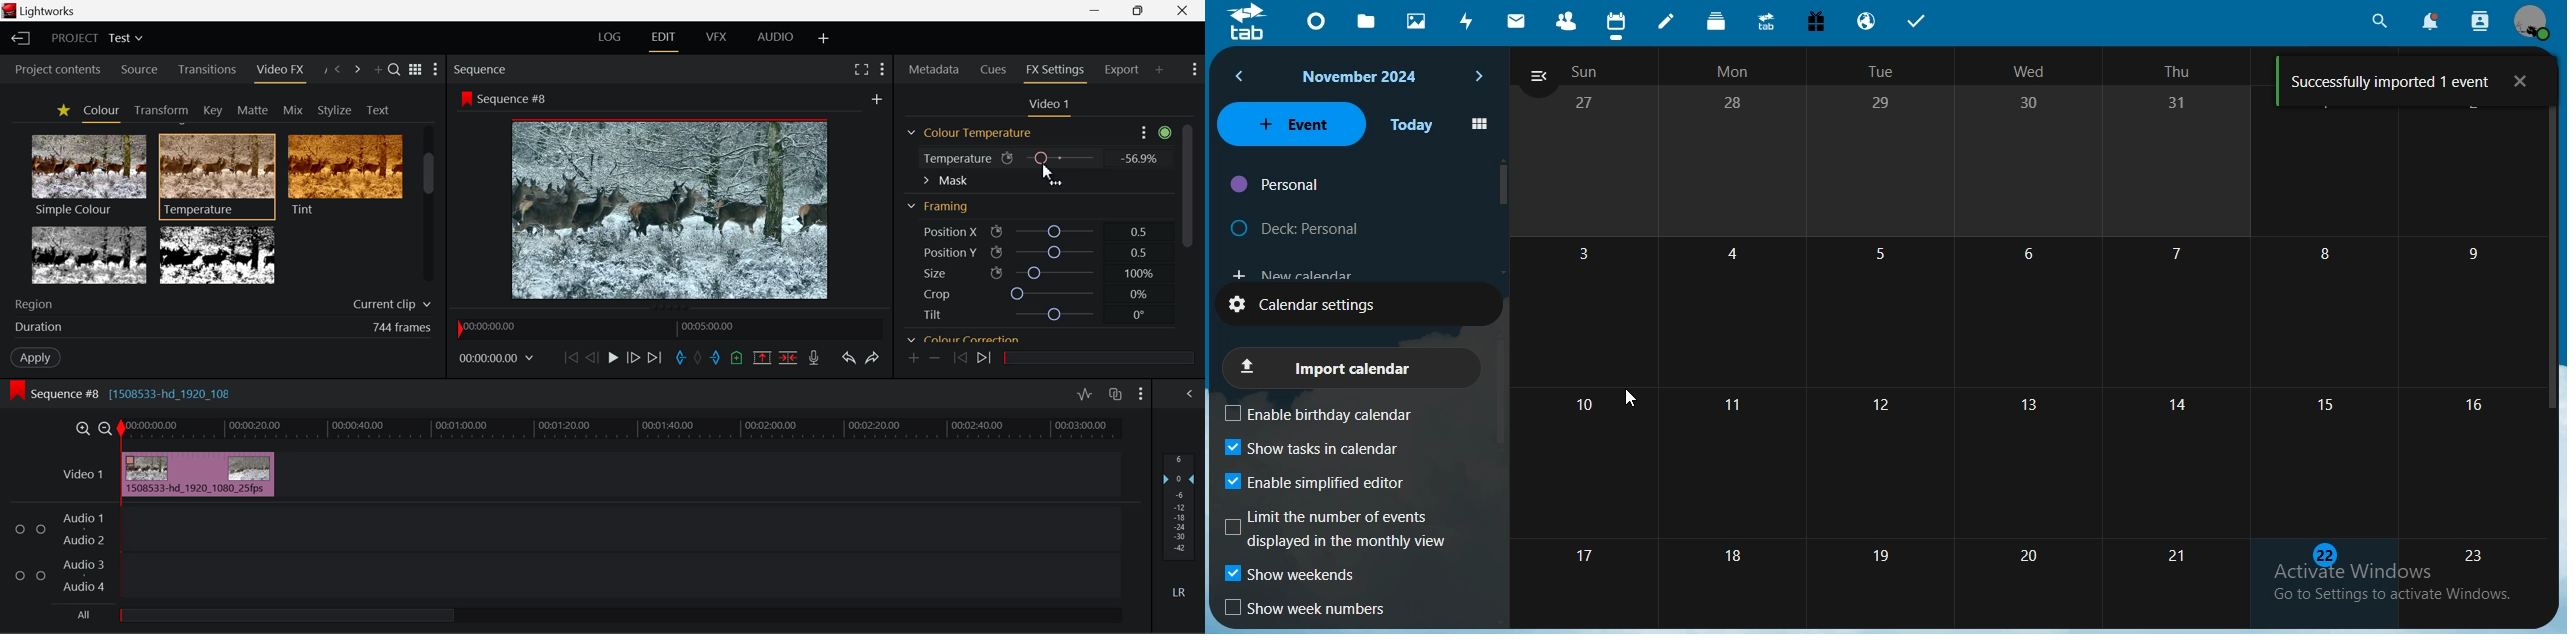 This screenshot has height=644, width=2576. Describe the element at coordinates (357, 68) in the screenshot. I see `Next Panel` at that location.